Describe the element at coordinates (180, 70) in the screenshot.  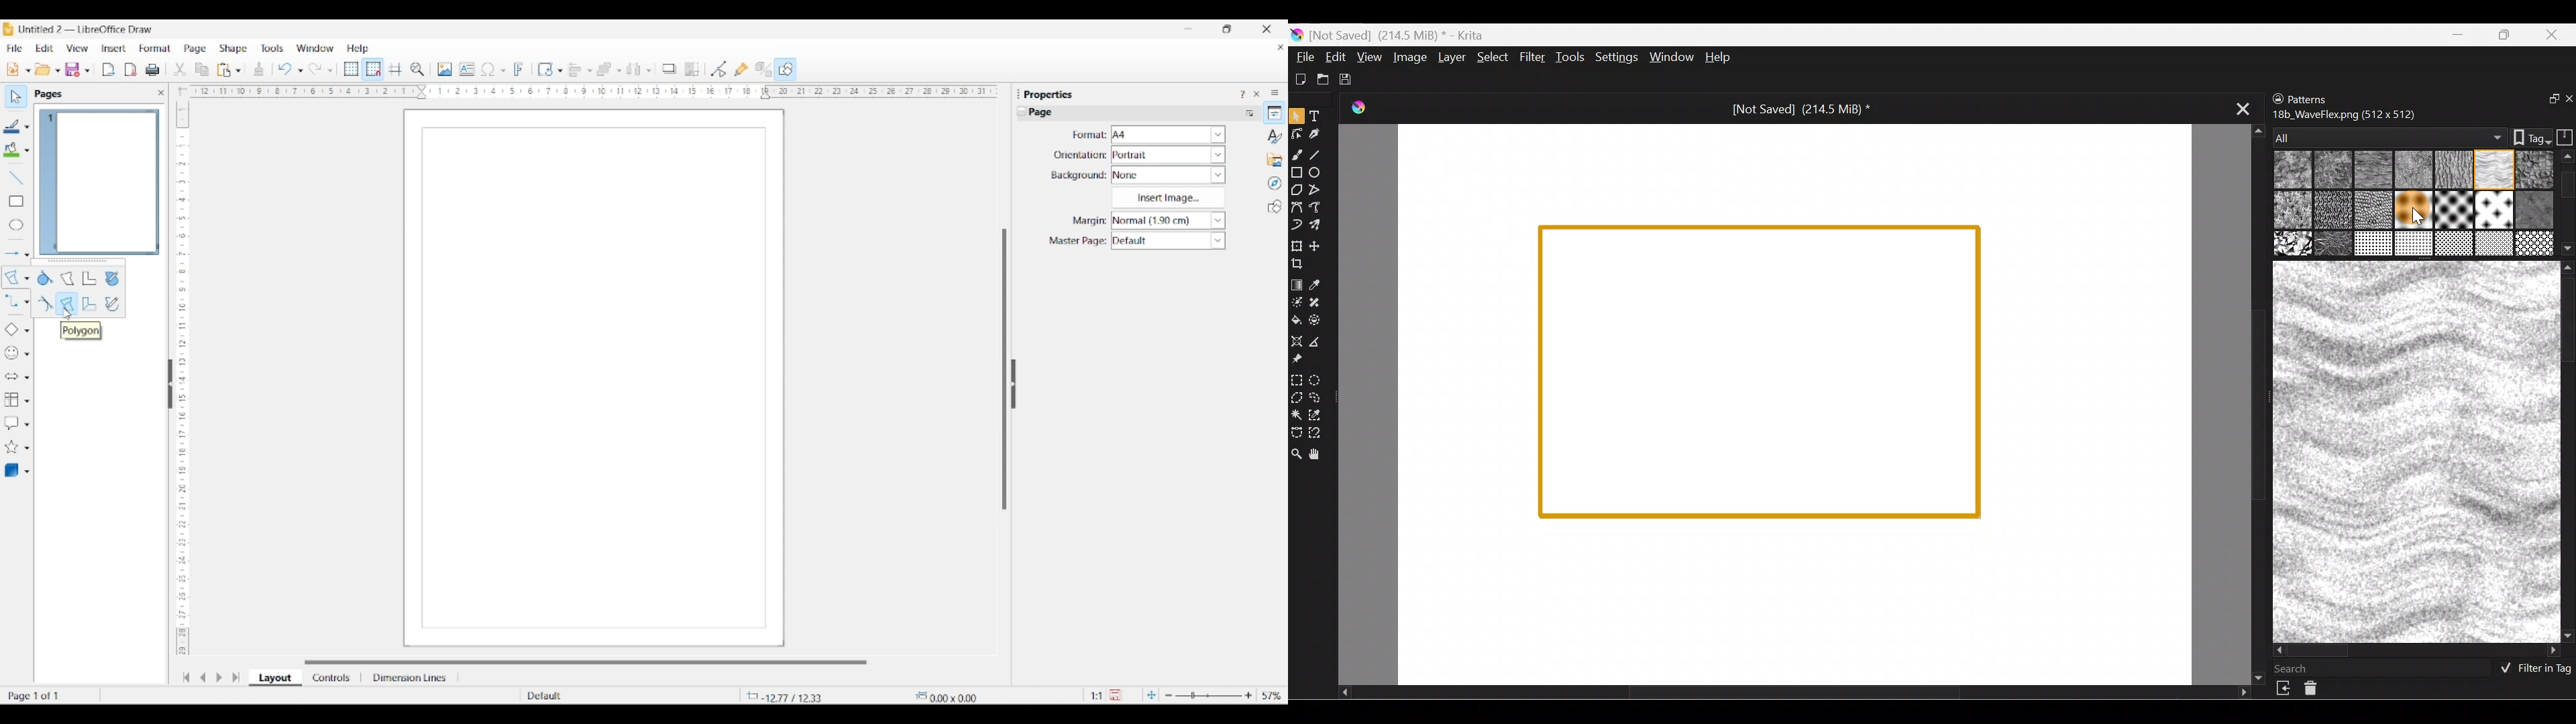
I see `Selected copy options` at that location.